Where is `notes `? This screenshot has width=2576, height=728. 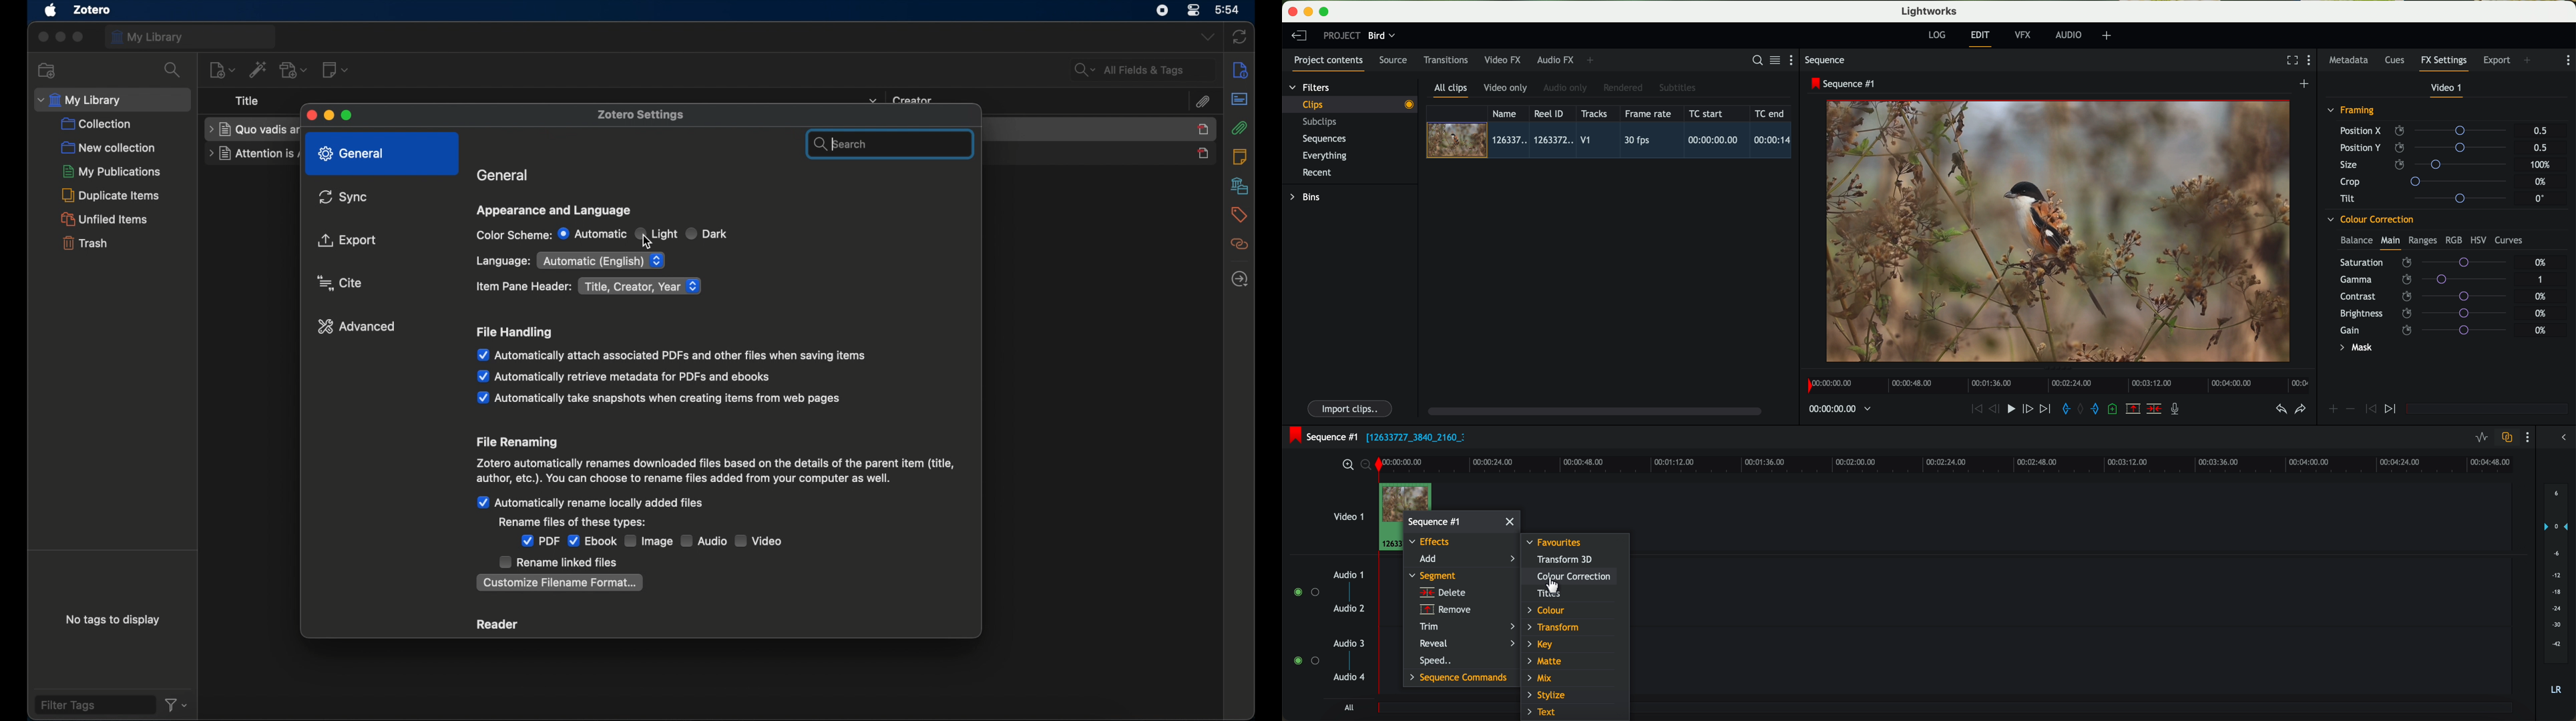 notes  is located at coordinates (1239, 156).